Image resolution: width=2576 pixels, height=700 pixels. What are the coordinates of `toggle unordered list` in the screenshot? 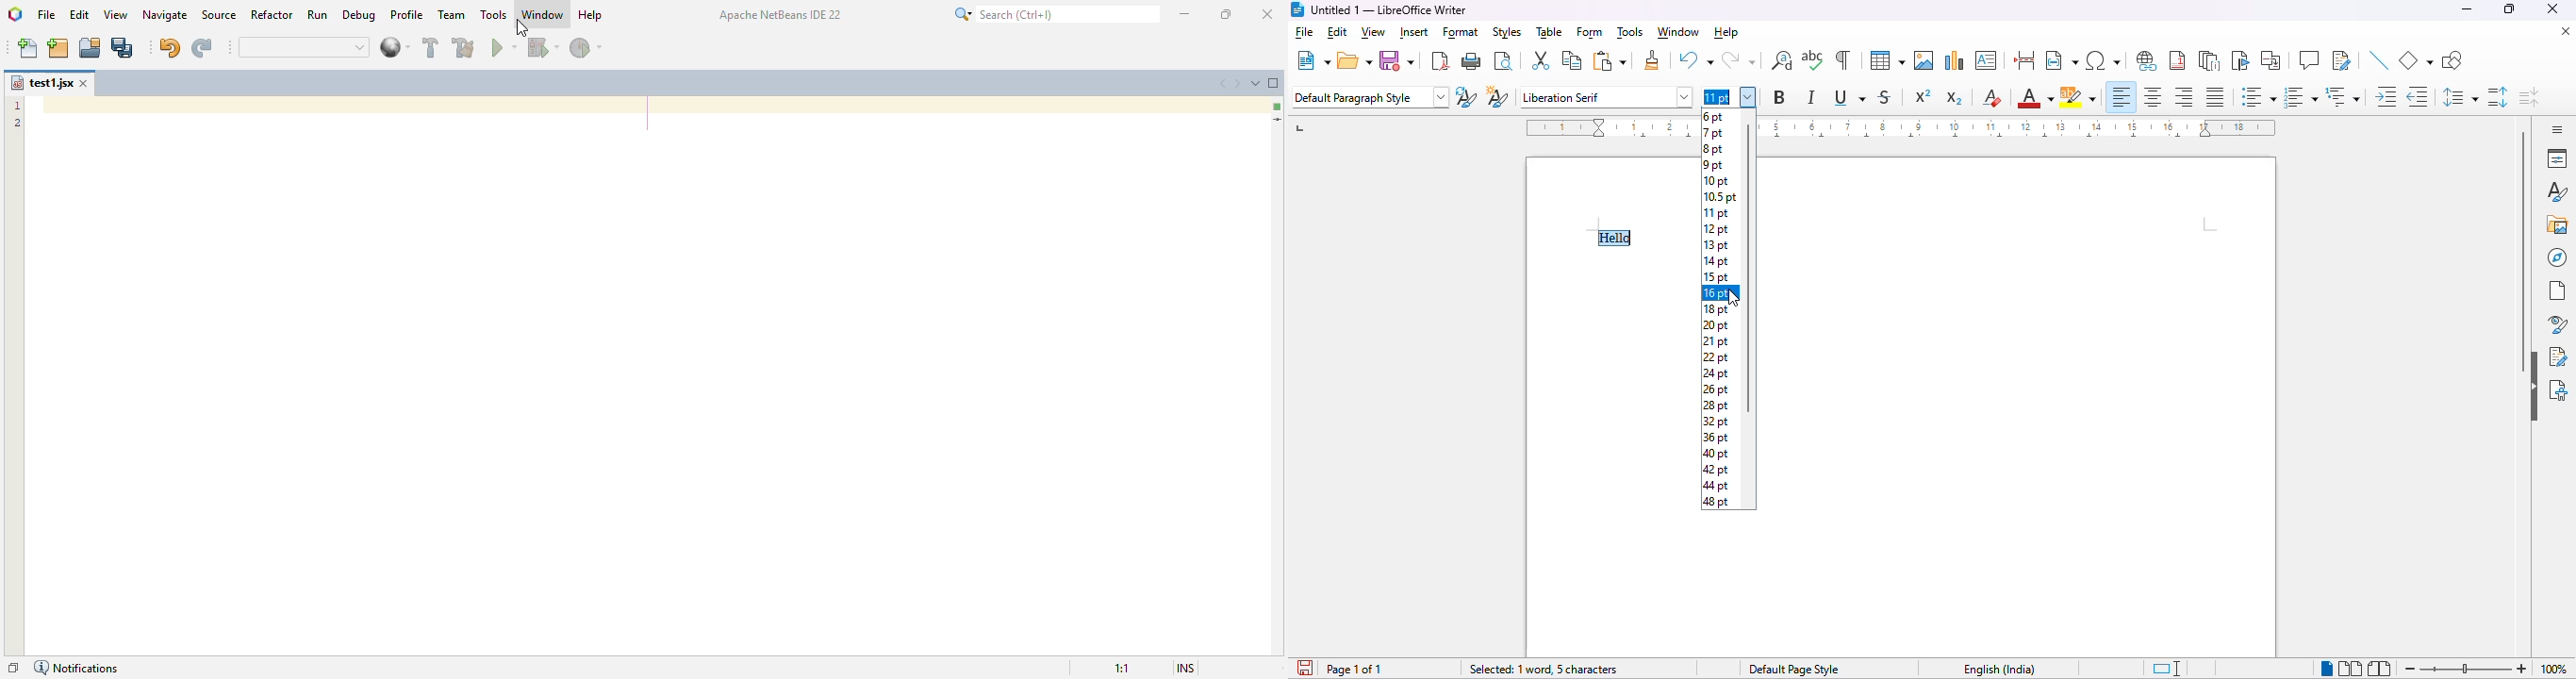 It's located at (2257, 96).